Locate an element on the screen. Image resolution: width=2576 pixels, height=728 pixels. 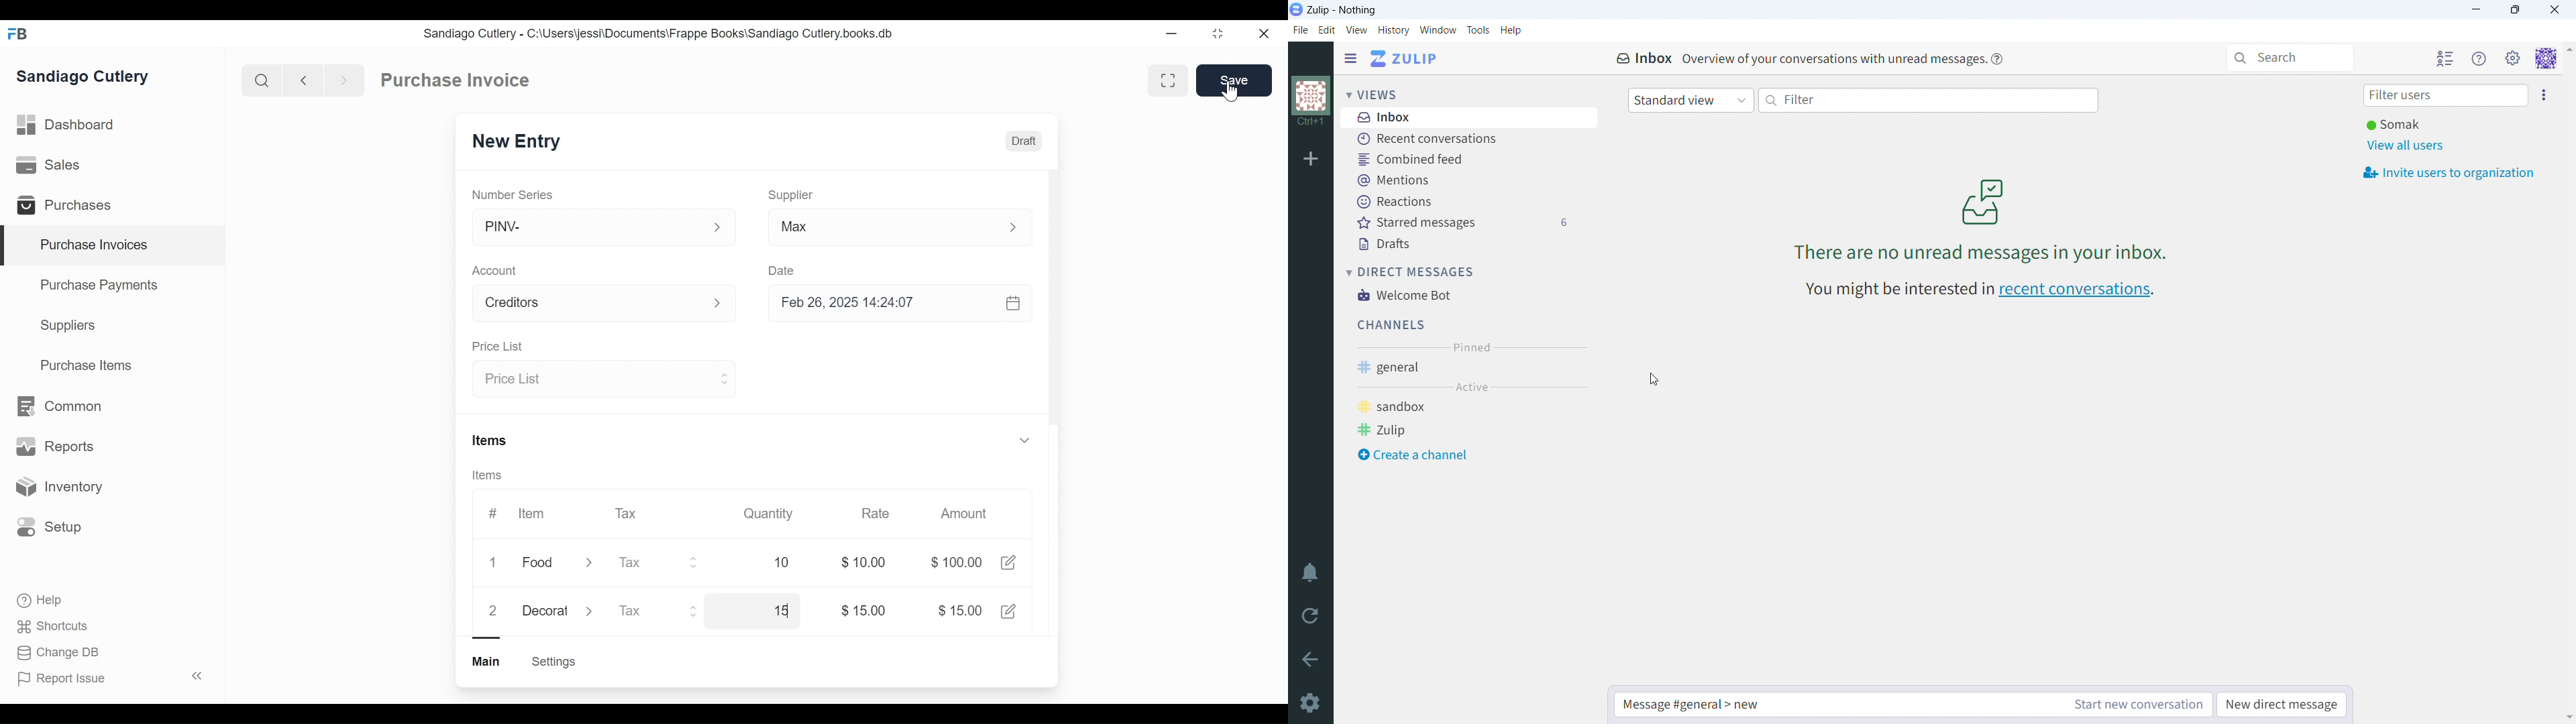
pinned is located at coordinates (1472, 347).